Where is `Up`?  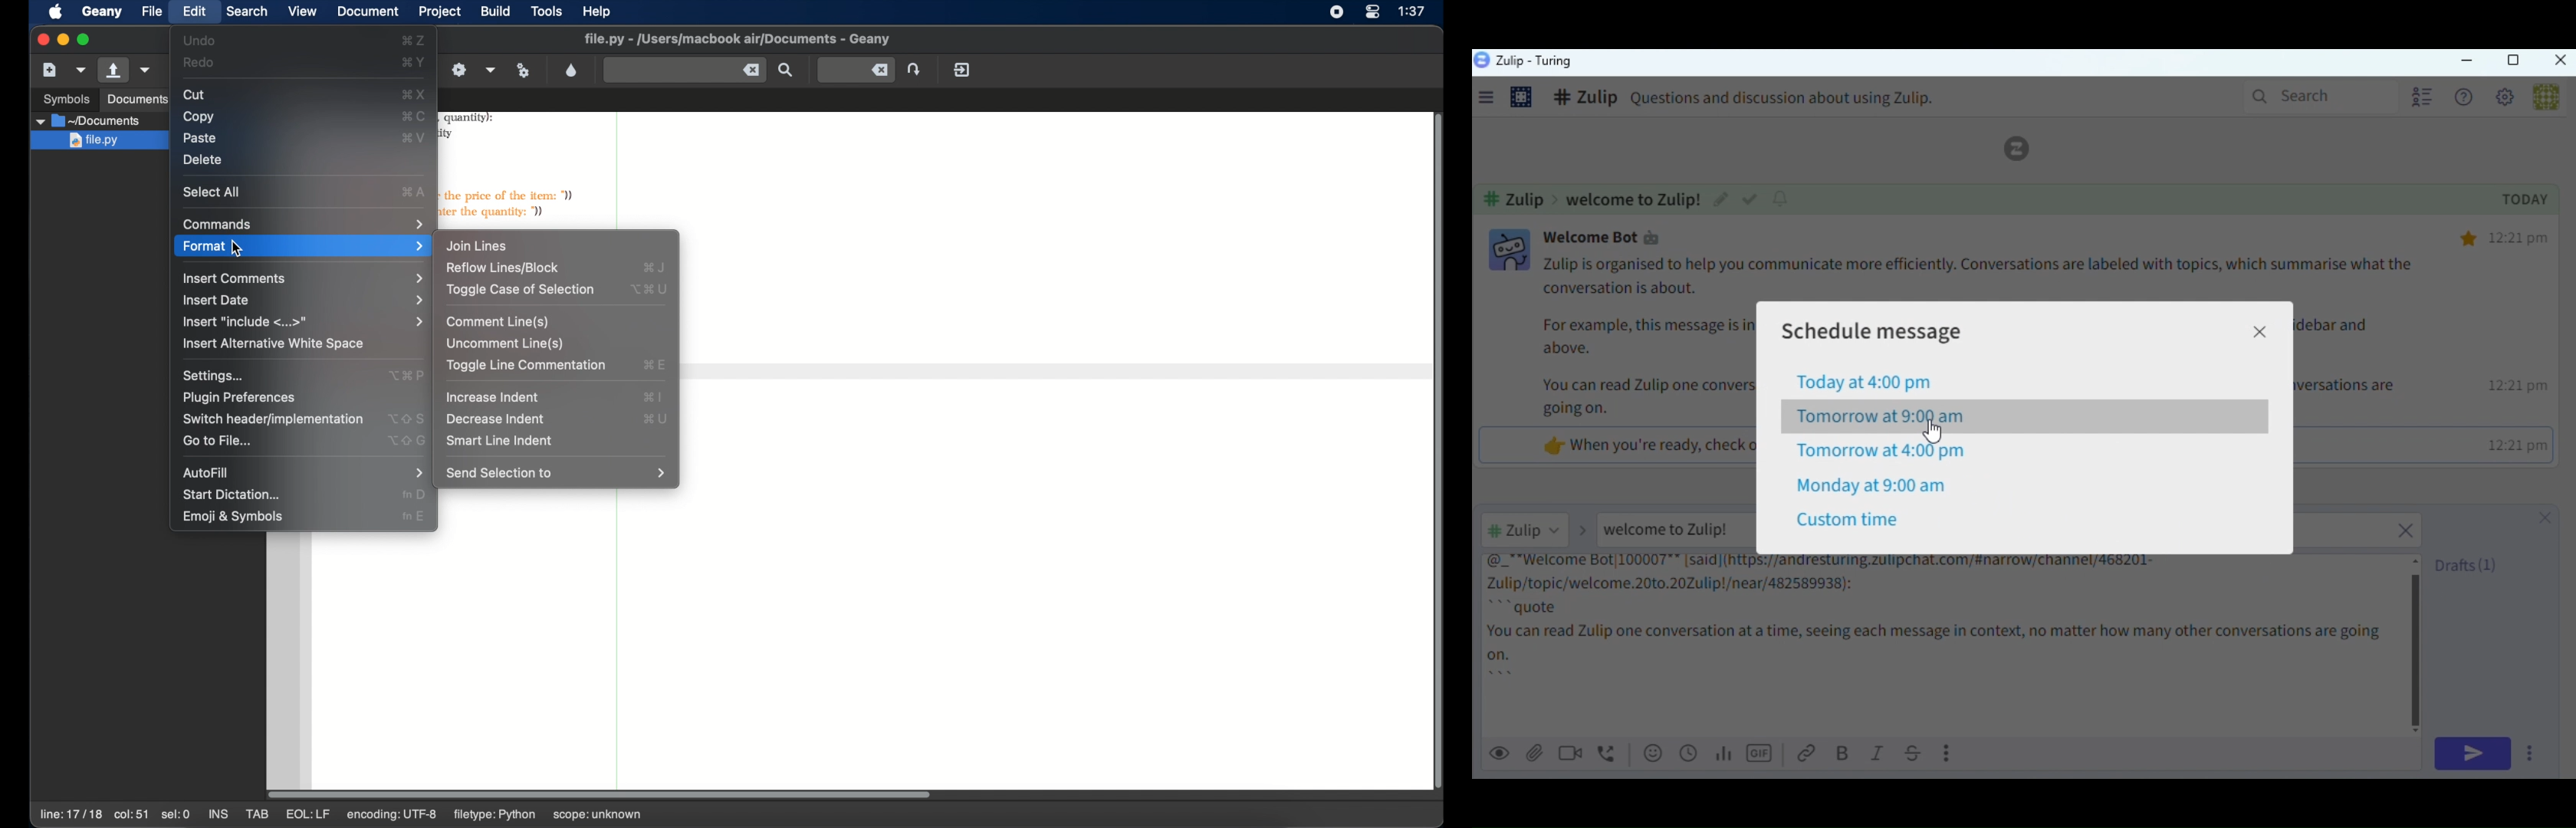
Up is located at coordinates (2569, 84).